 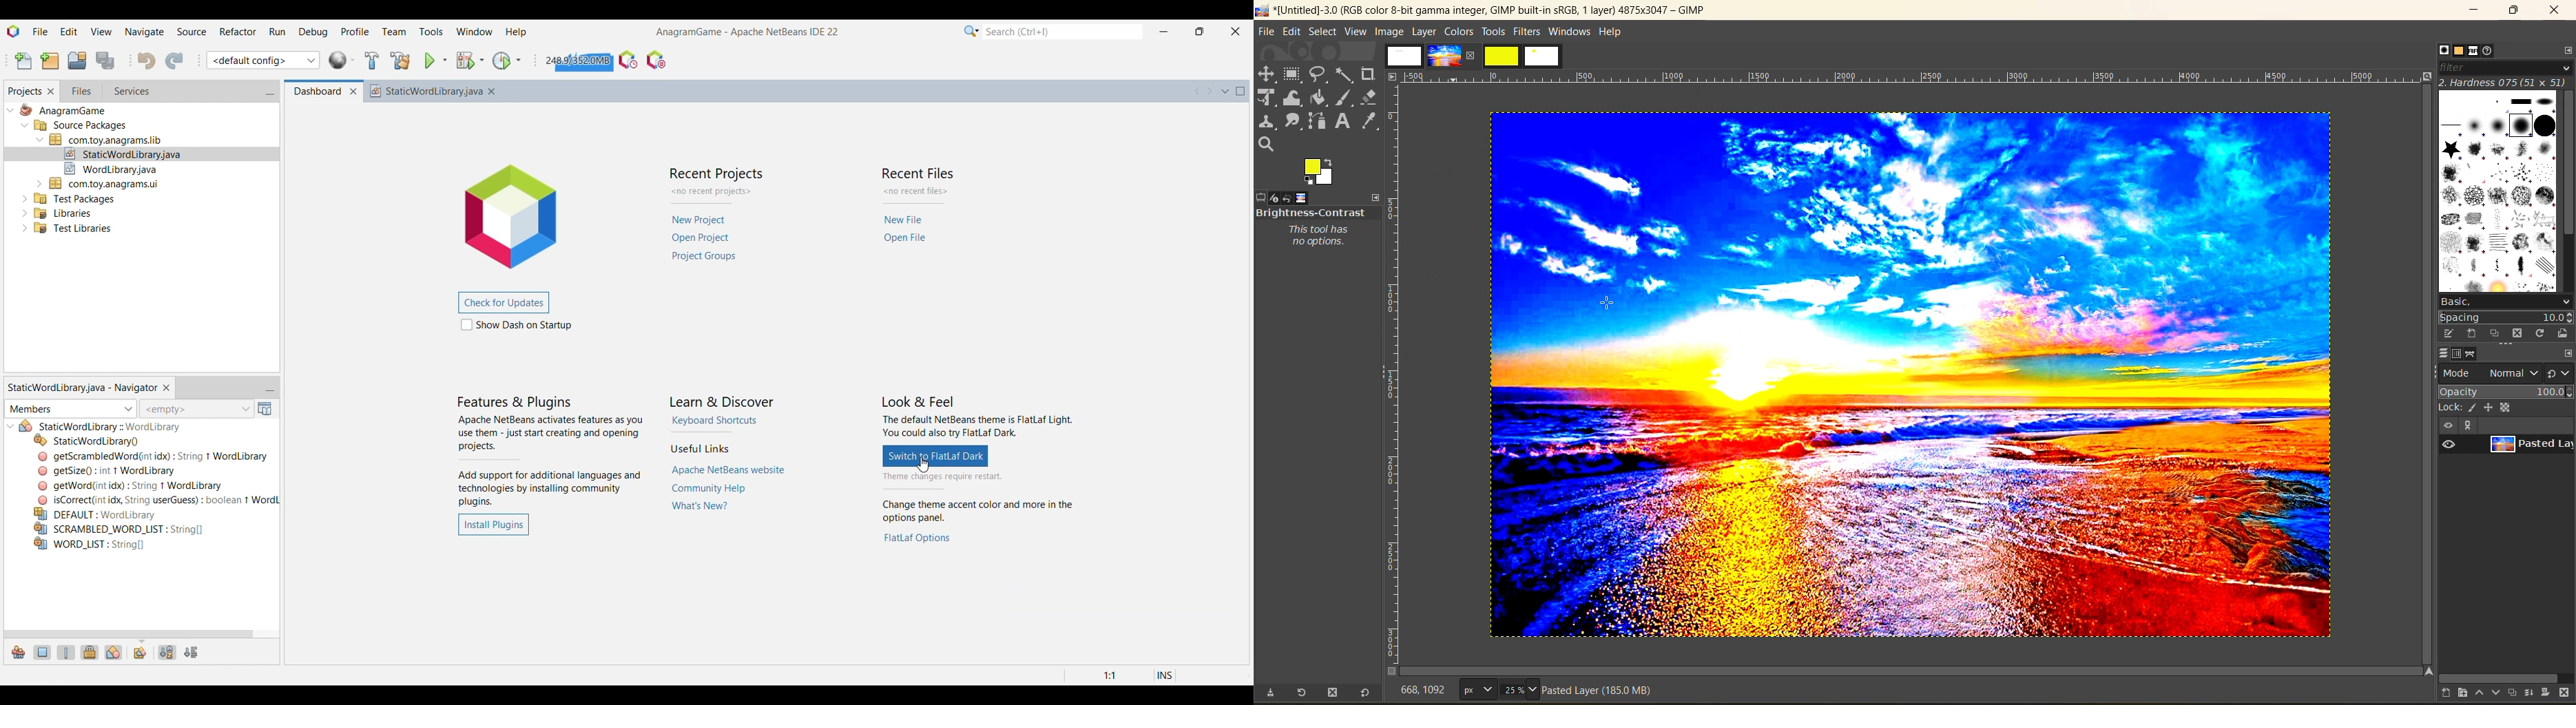 I want to click on raise this layer, so click(x=2484, y=695).